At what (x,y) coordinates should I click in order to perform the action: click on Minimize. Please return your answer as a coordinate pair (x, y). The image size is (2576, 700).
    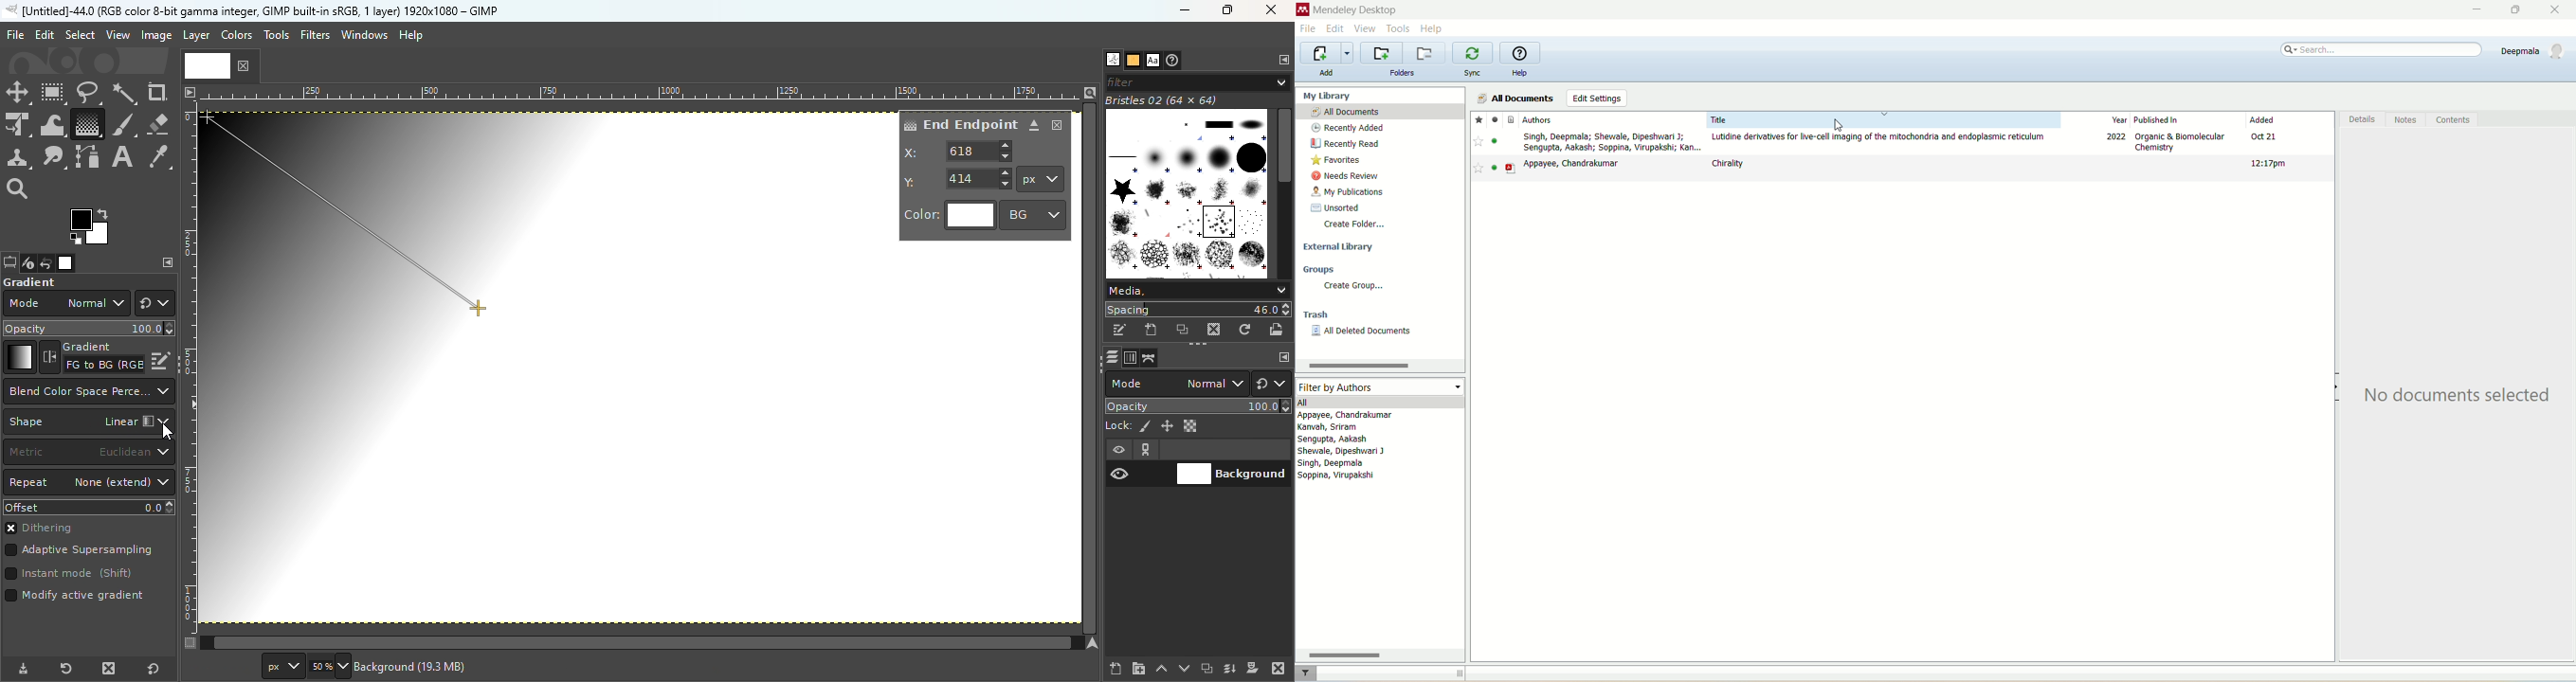
    Looking at the image, I should click on (1182, 10).